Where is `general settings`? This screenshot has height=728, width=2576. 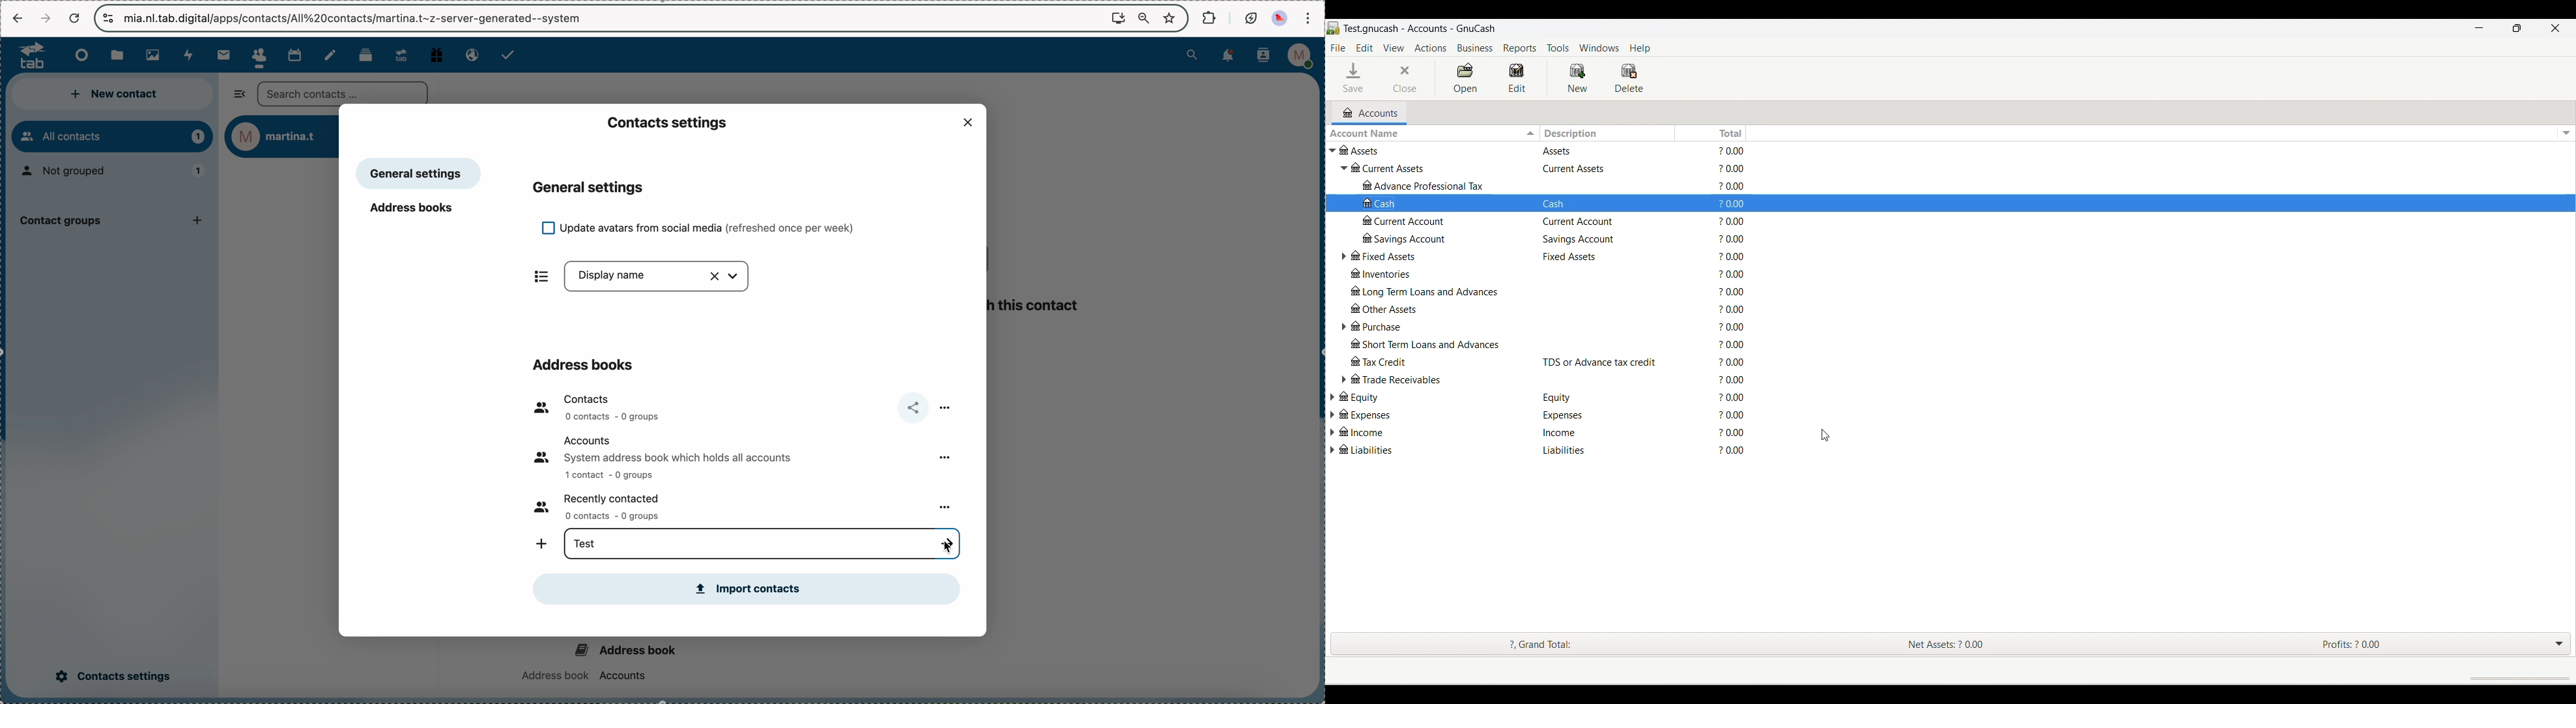 general settings is located at coordinates (590, 187).